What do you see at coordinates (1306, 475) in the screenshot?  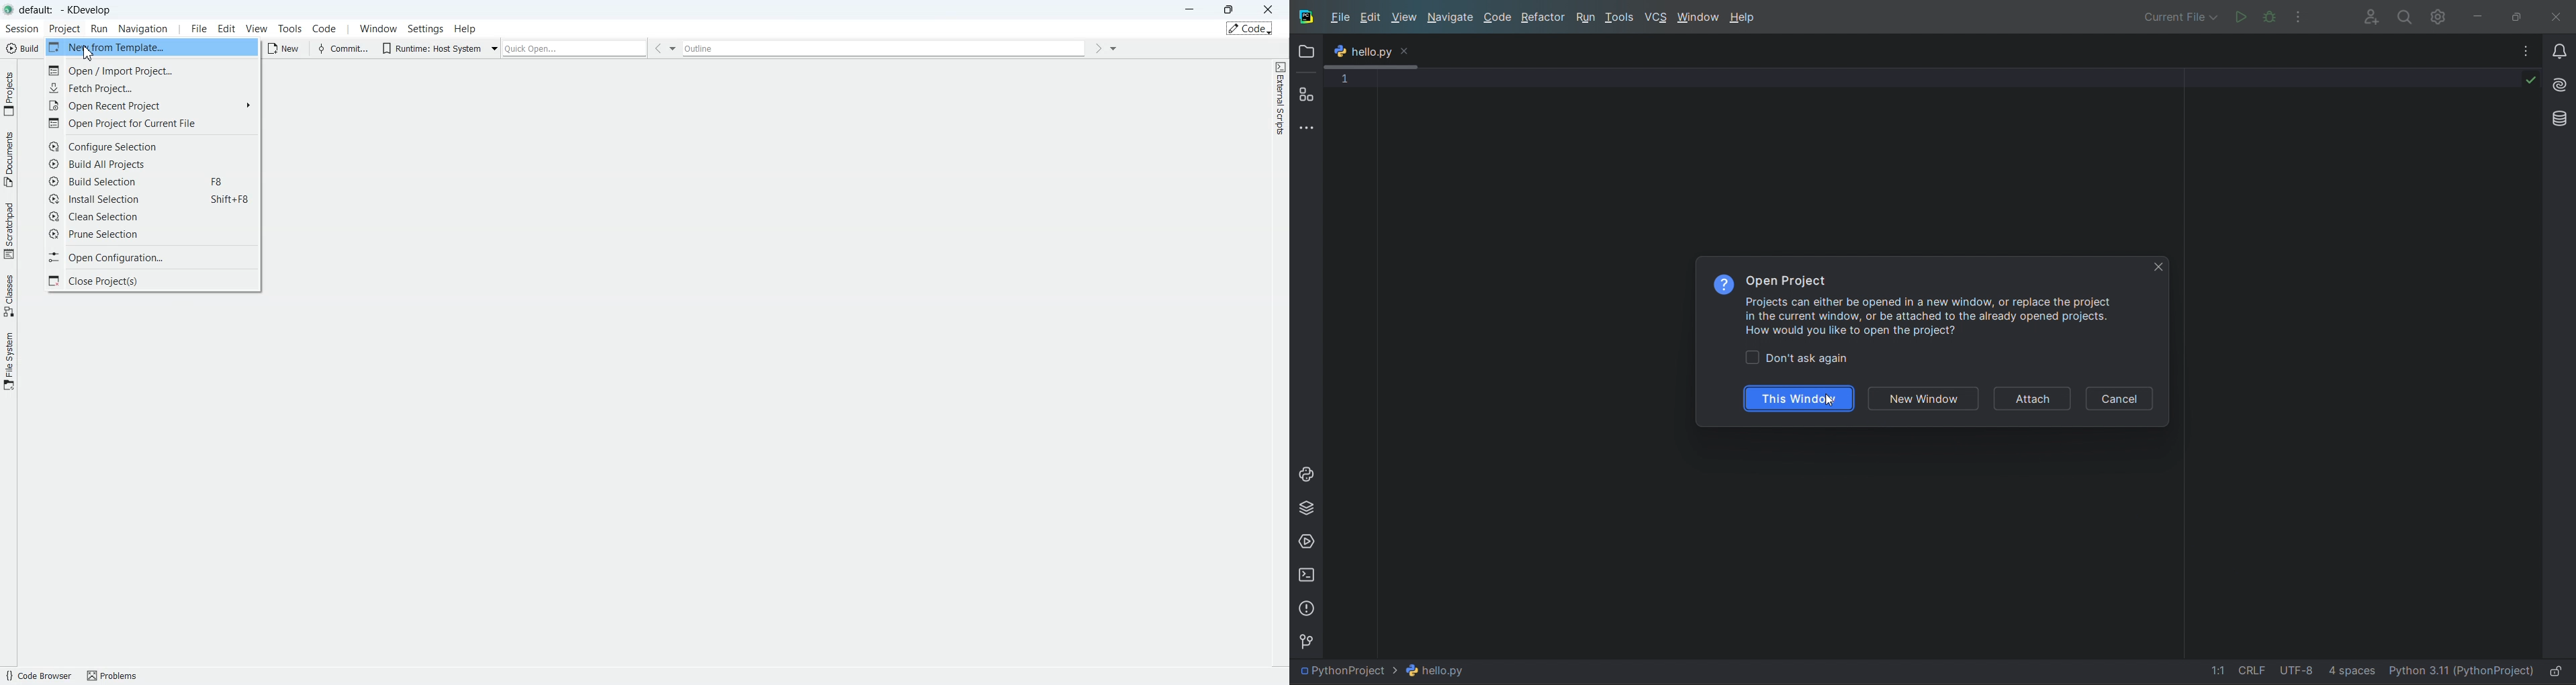 I see `python console` at bounding box center [1306, 475].